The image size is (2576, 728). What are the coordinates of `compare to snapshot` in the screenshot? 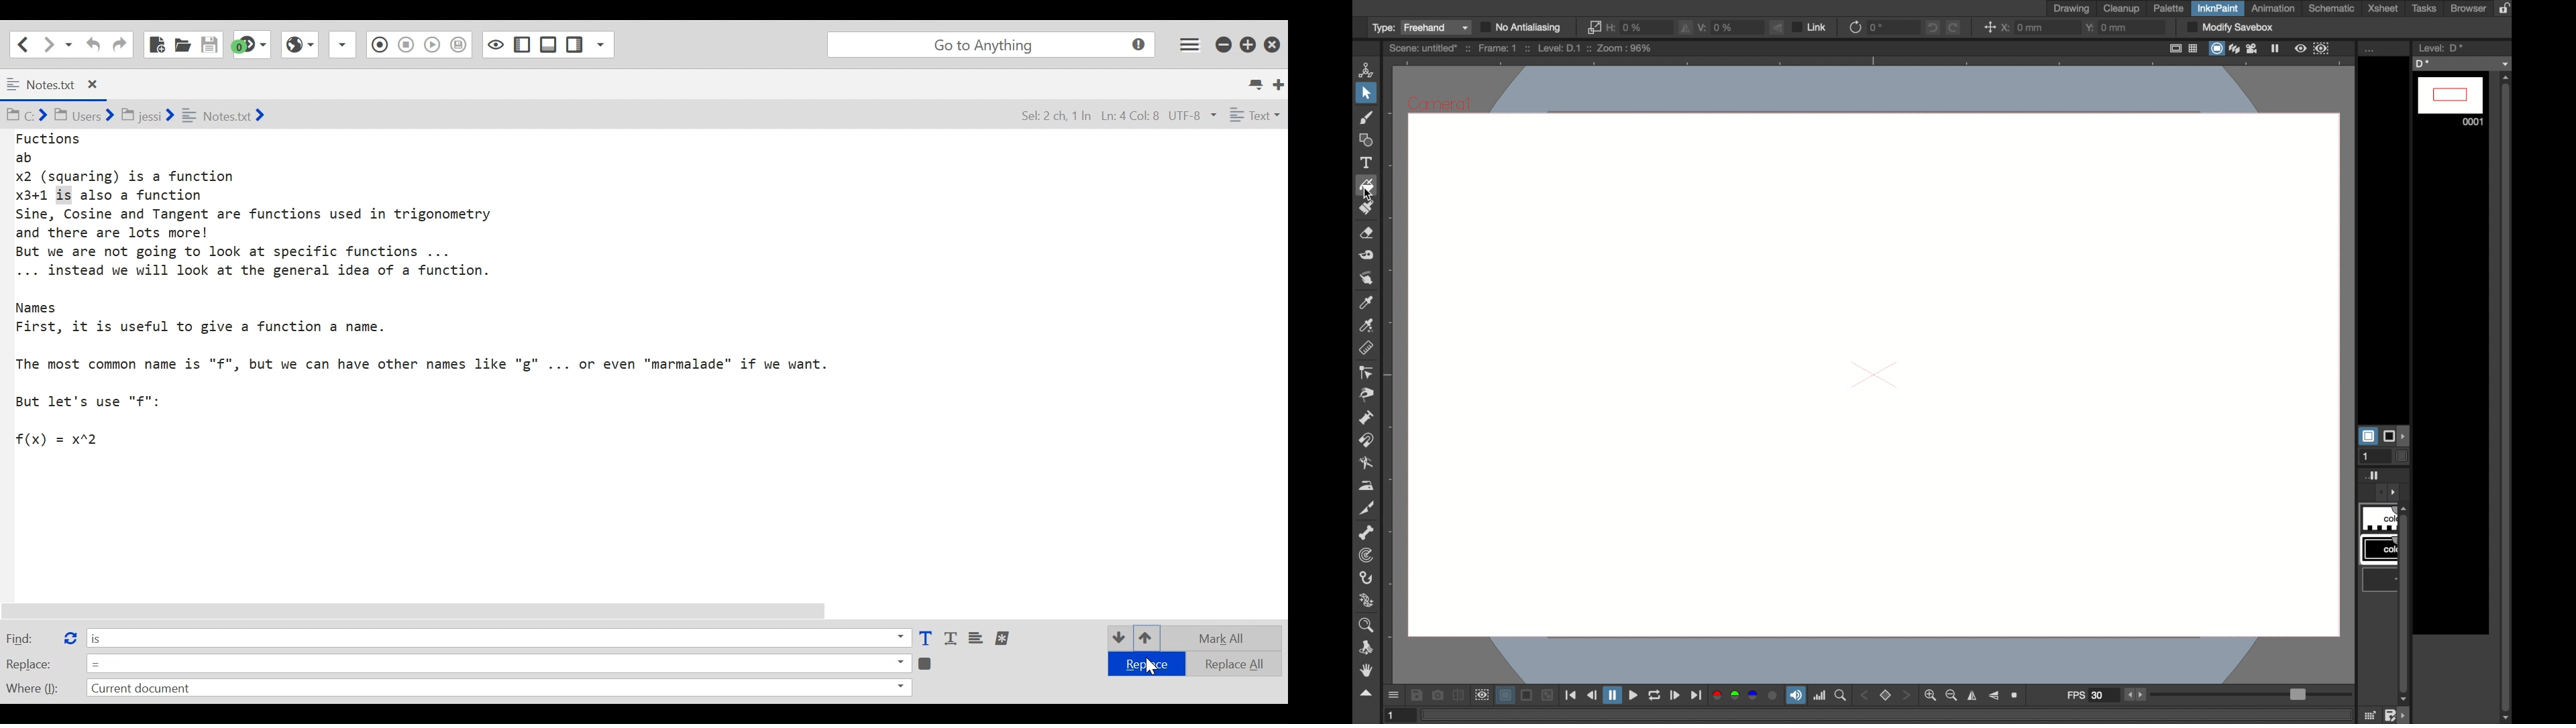 It's located at (1458, 695).